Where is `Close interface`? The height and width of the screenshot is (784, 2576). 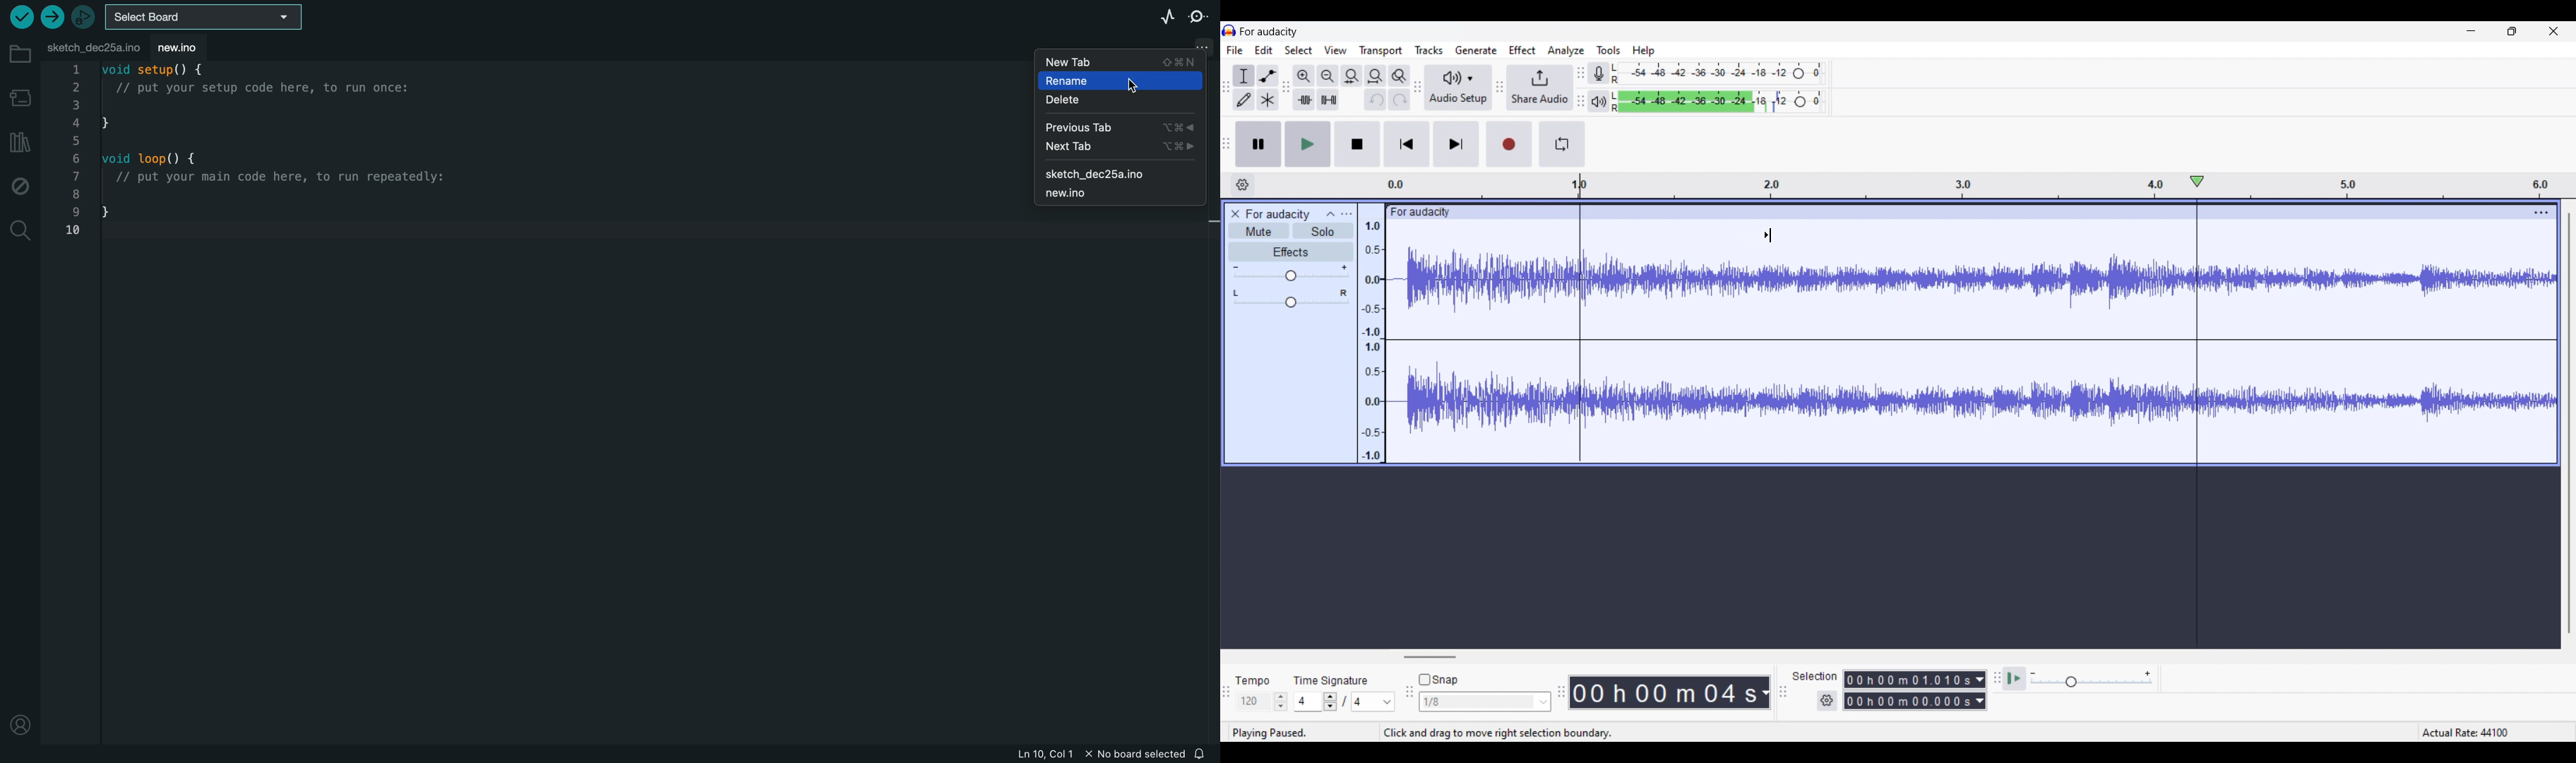
Close interface is located at coordinates (2553, 31).